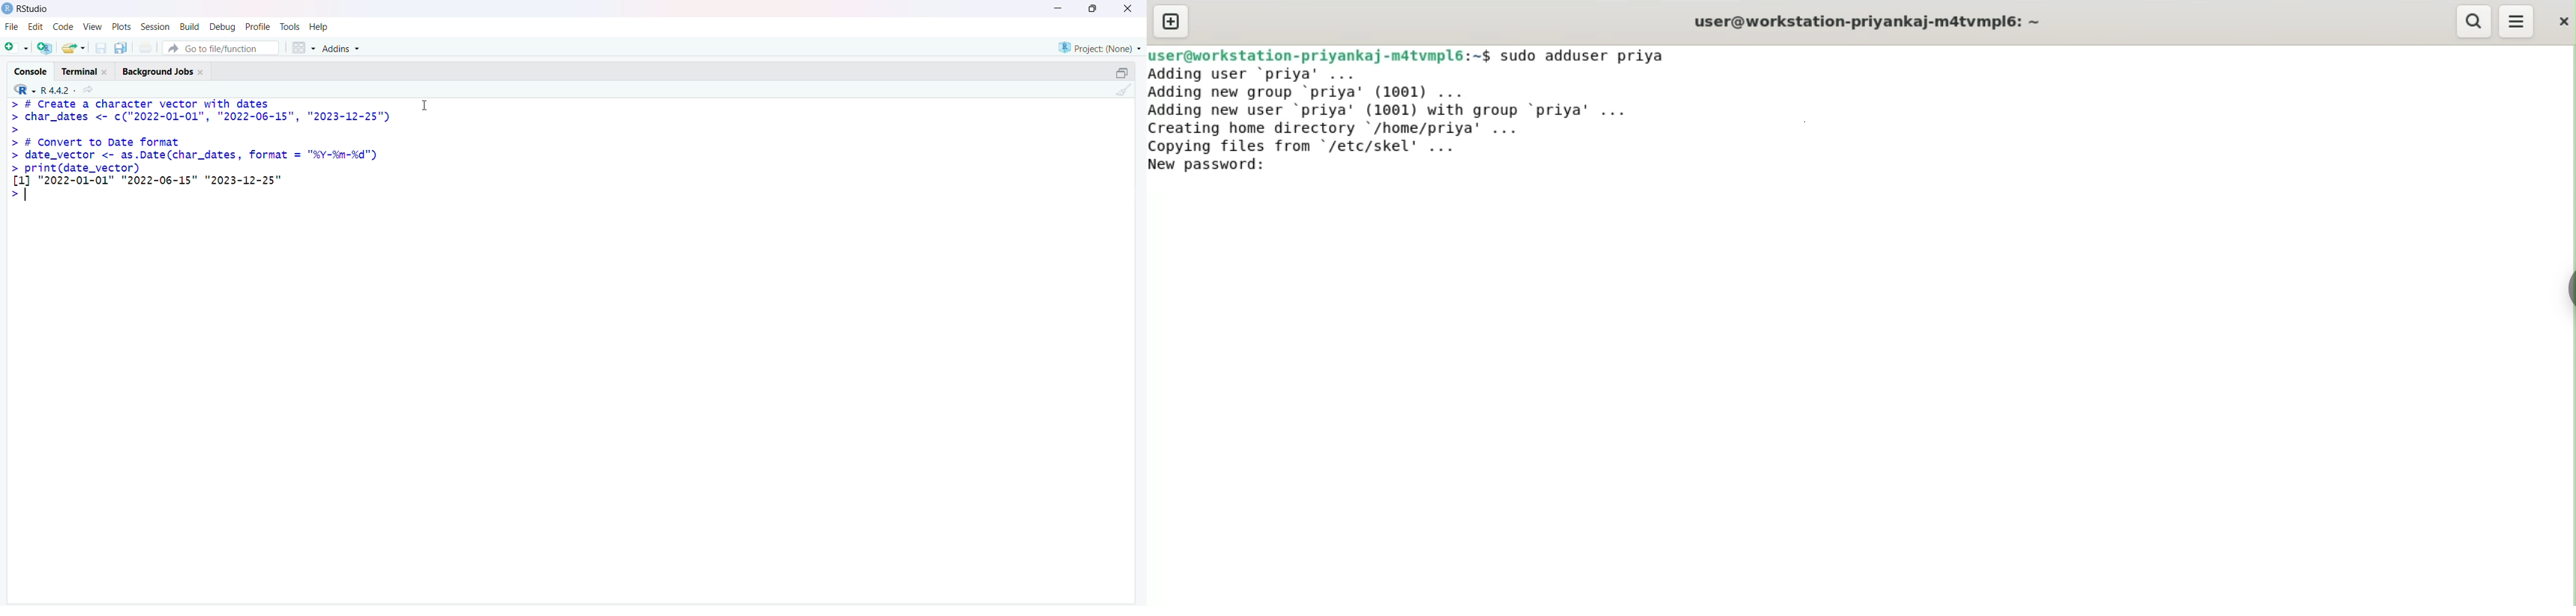  What do you see at coordinates (1122, 72) in the screenshot?
I see `Maximize/Restore` at bounding box center [1122, 72].